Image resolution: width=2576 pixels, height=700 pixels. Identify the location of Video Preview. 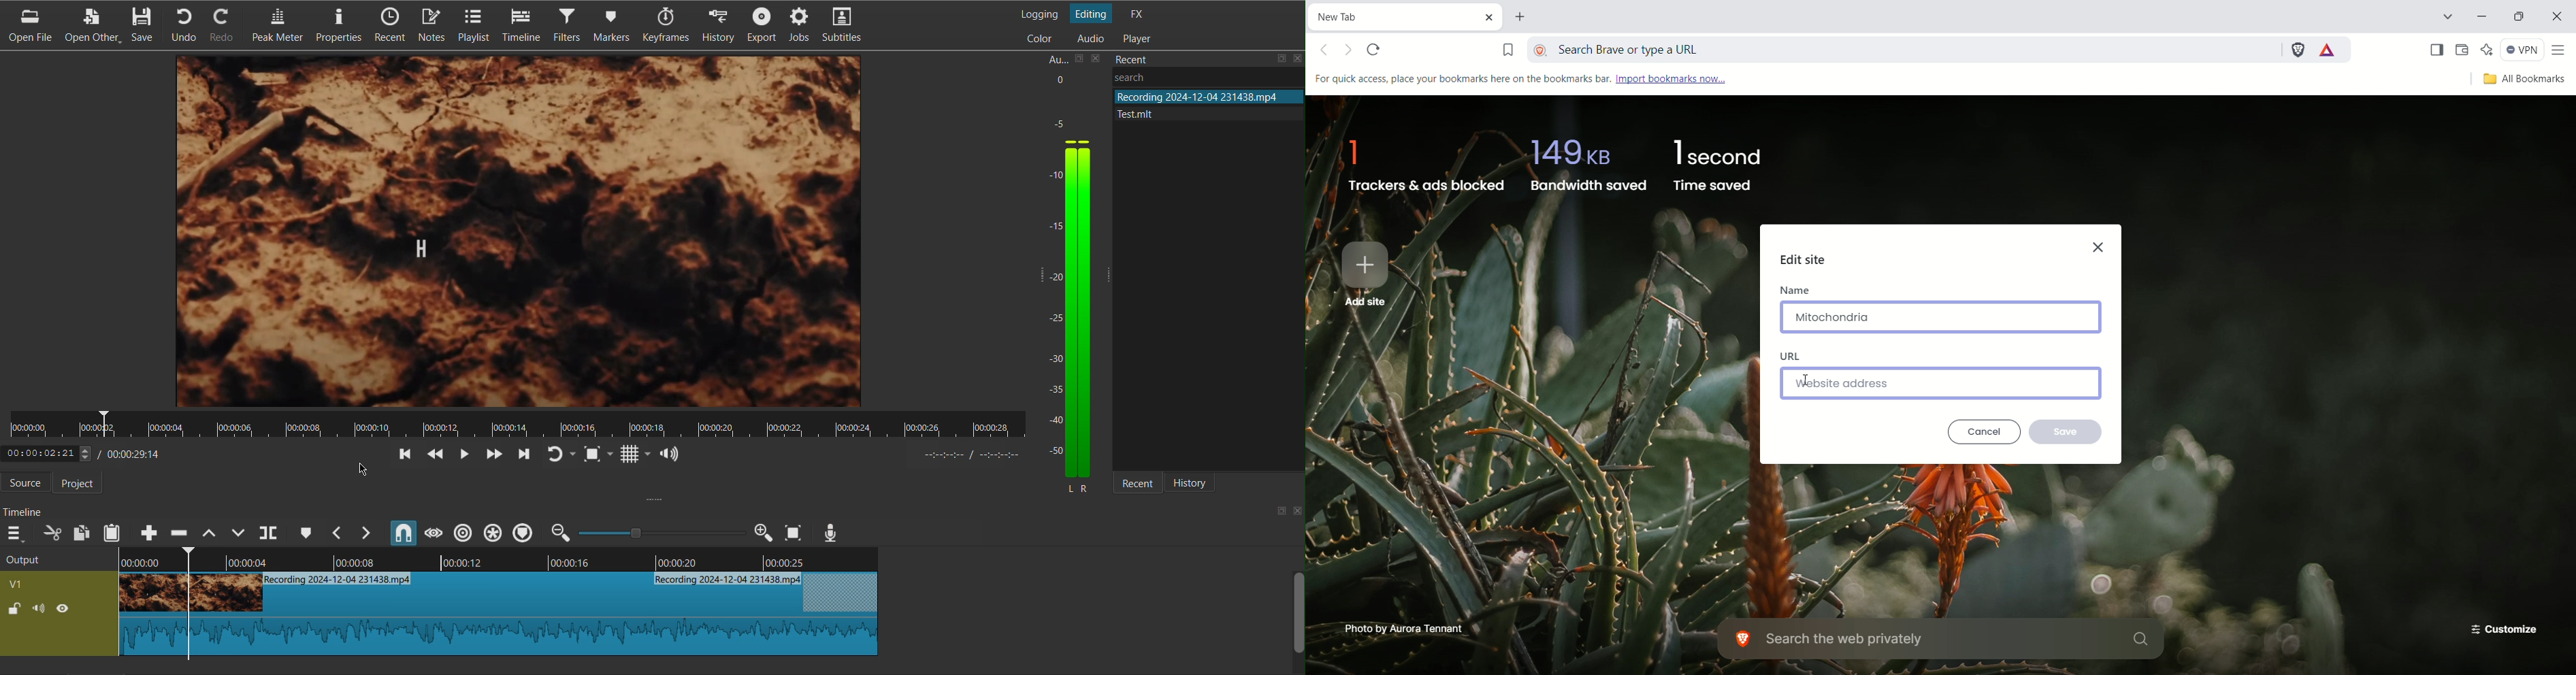
(521, 233).